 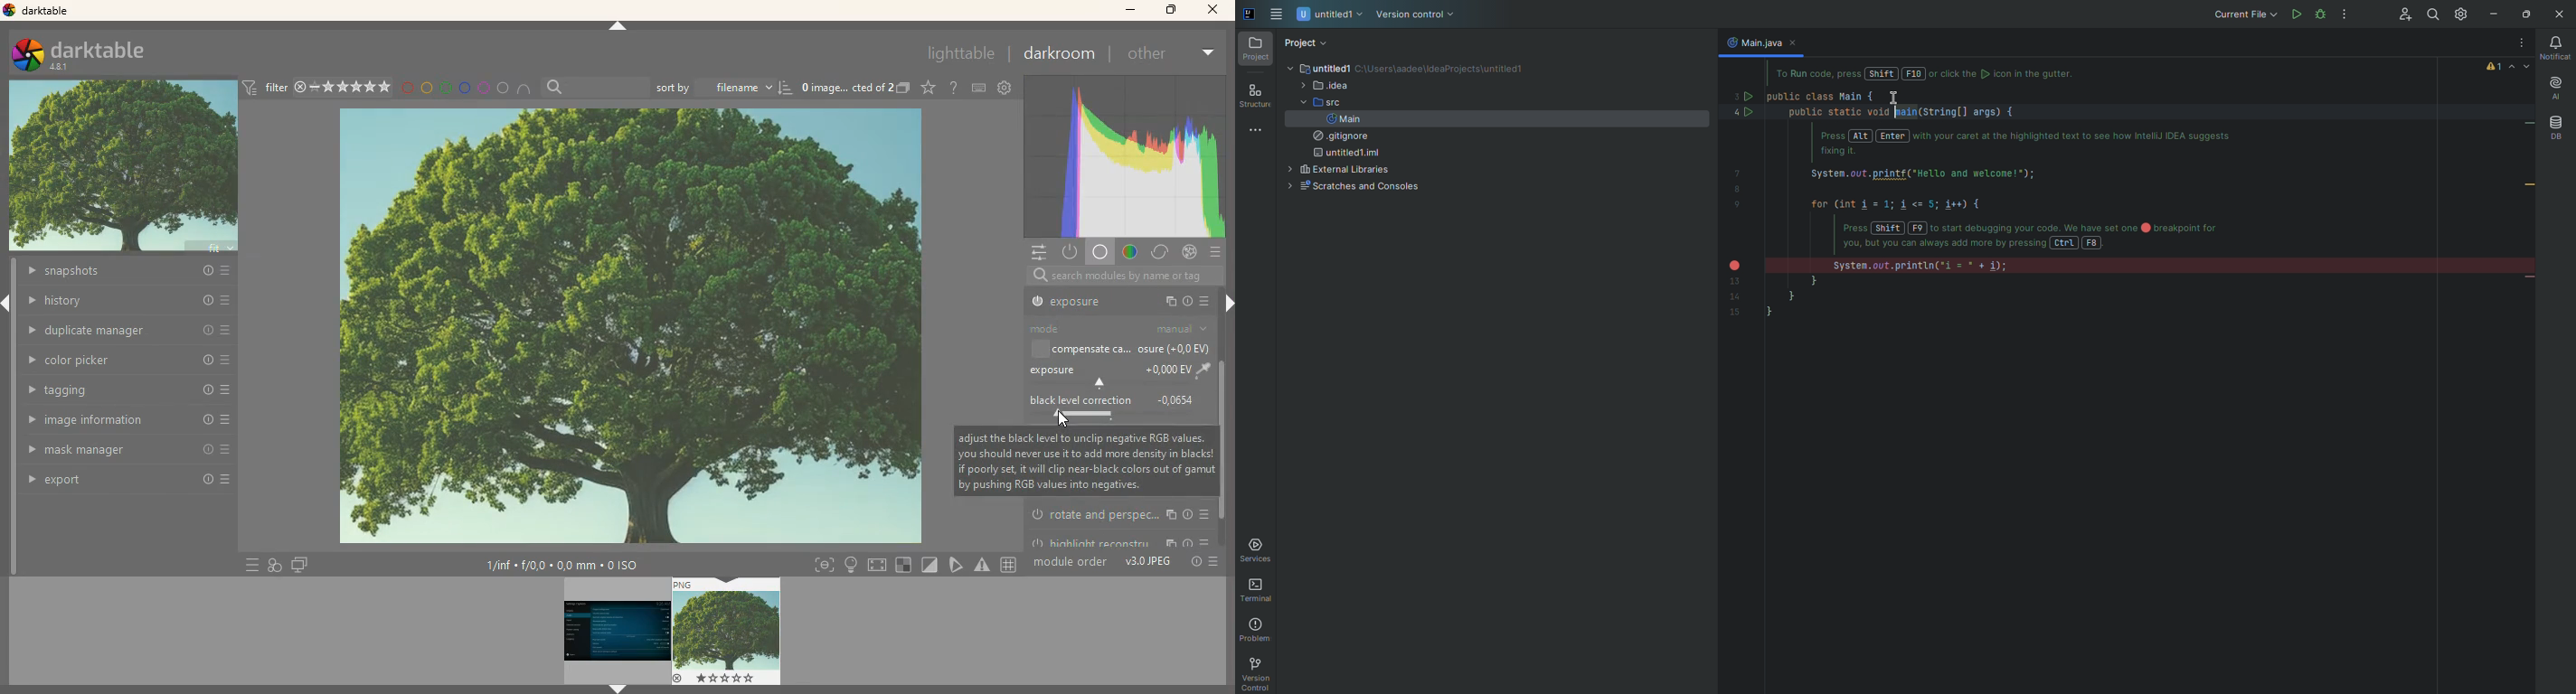 What do you see at coordinates (928, 564) in the screenshot?
I see `diagonal` at bounding box center [928, 564].